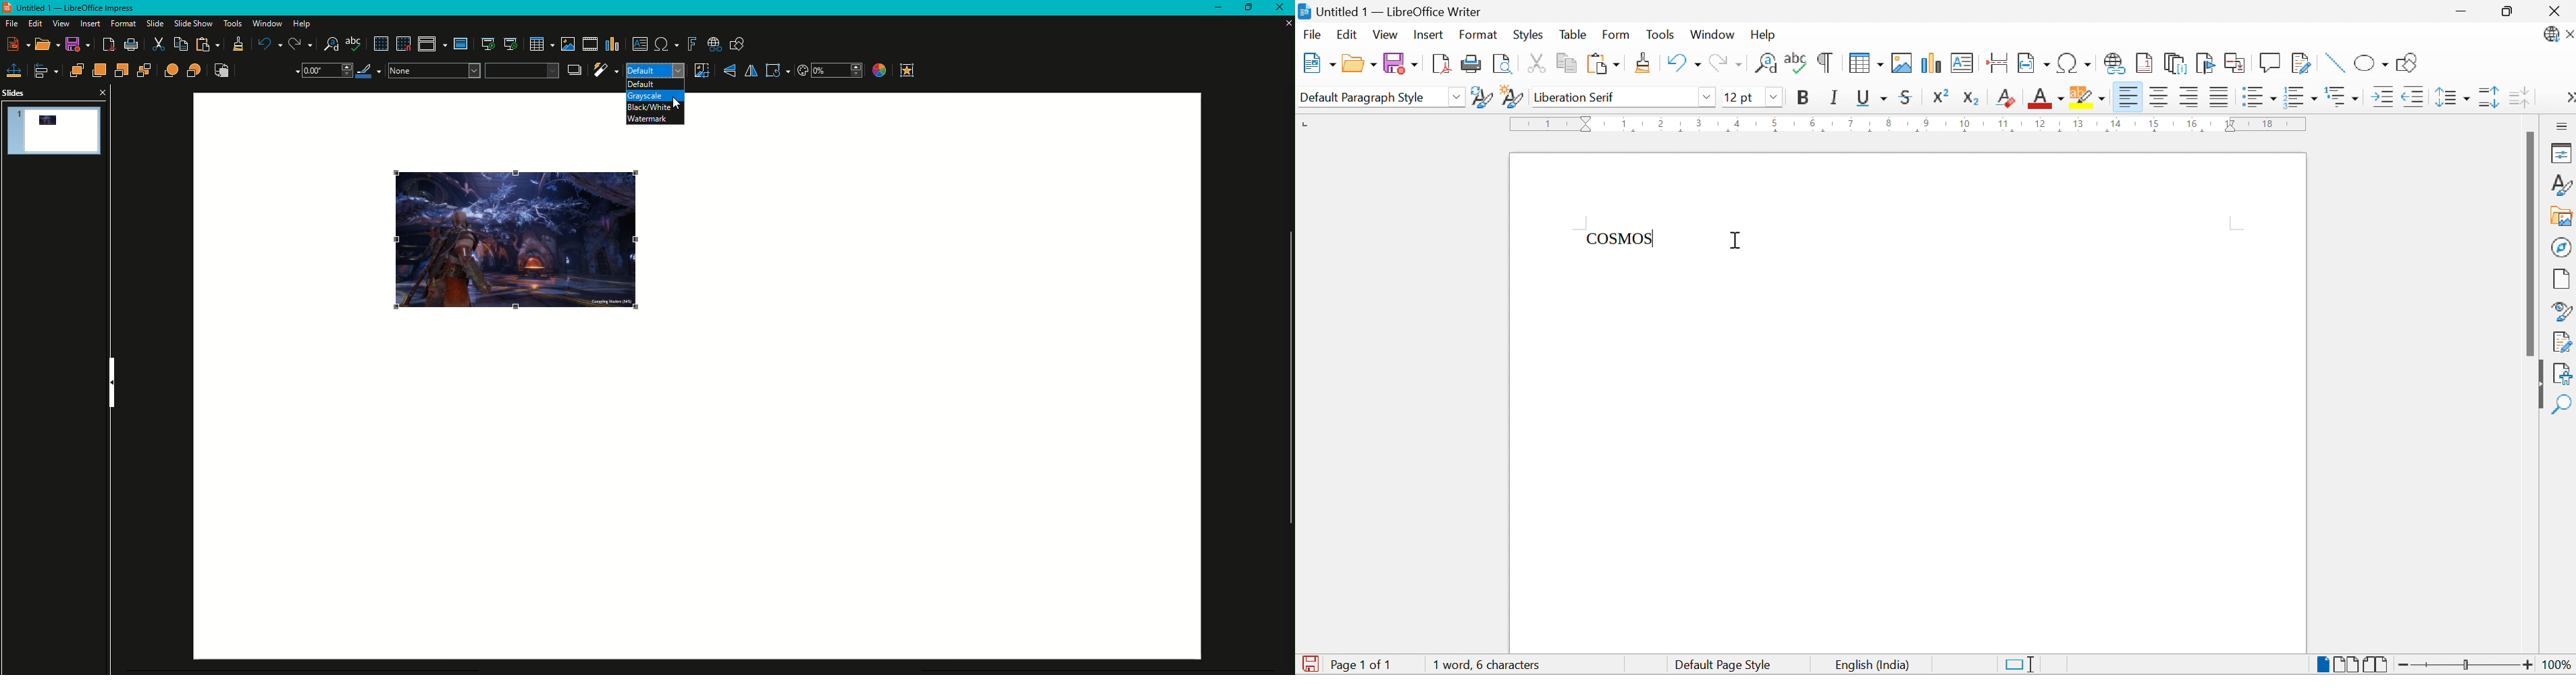  I want to click on Italic, so click(1836, 97).